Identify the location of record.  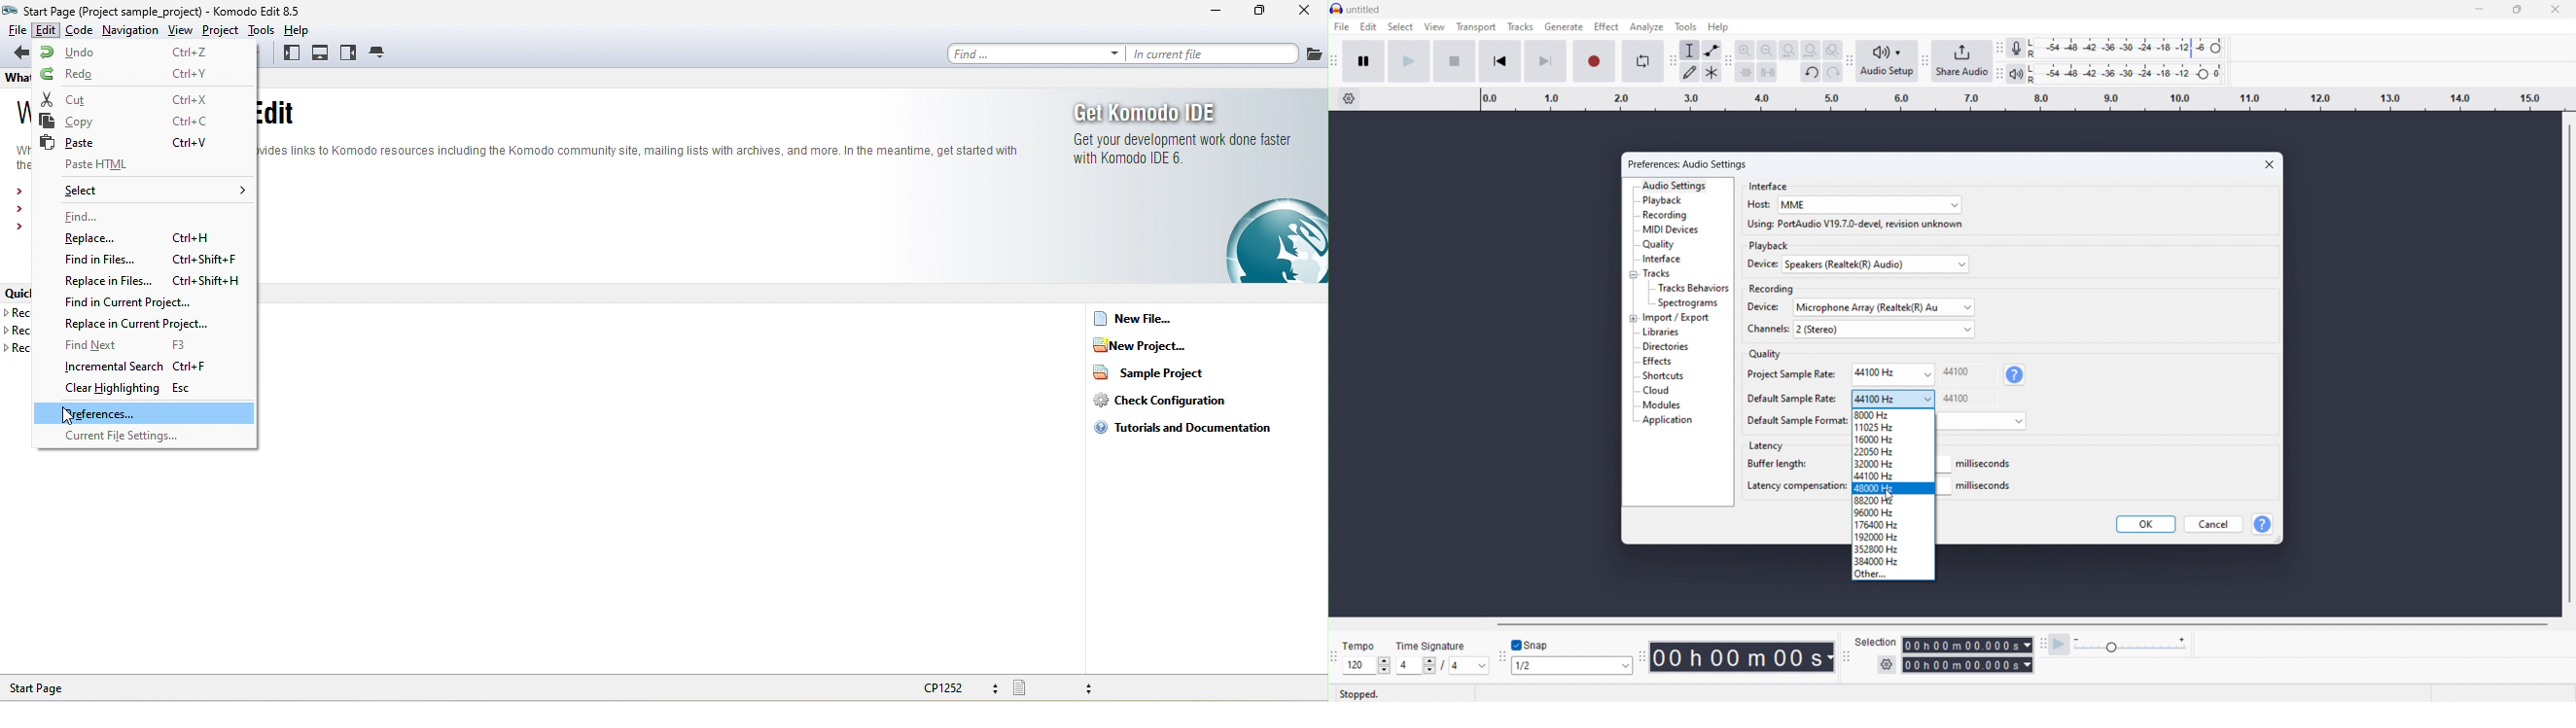
(1595, 62).